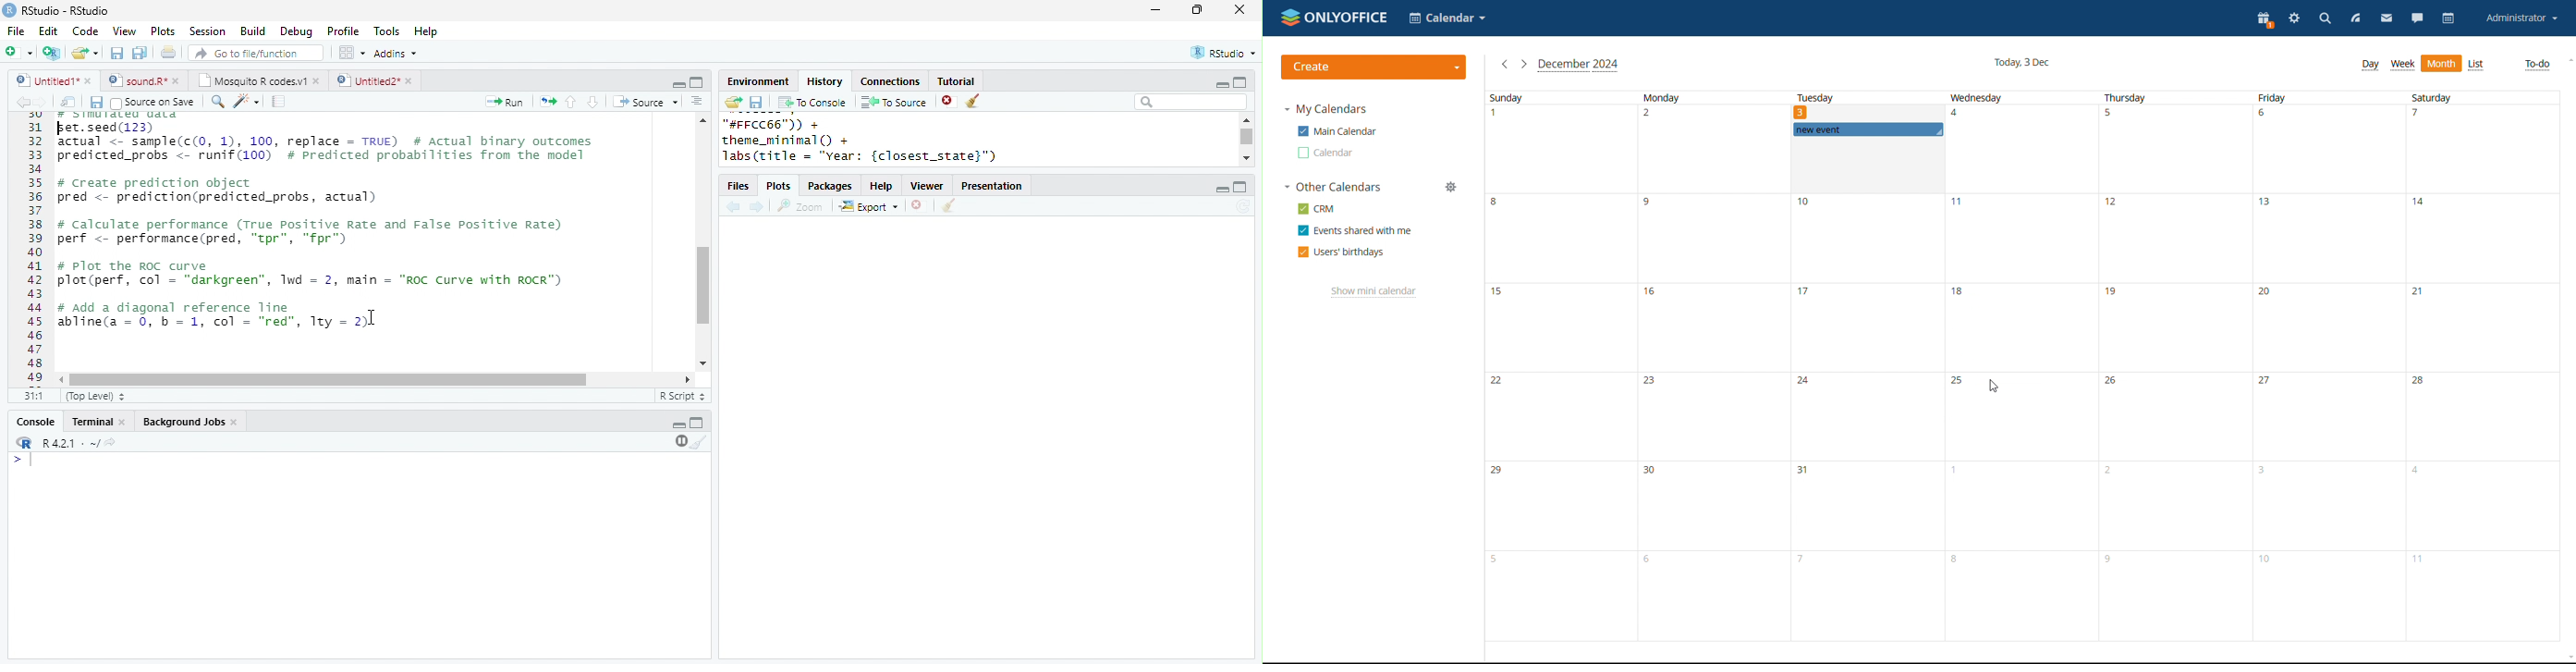  I want to click on chat, so click(2417, 18).